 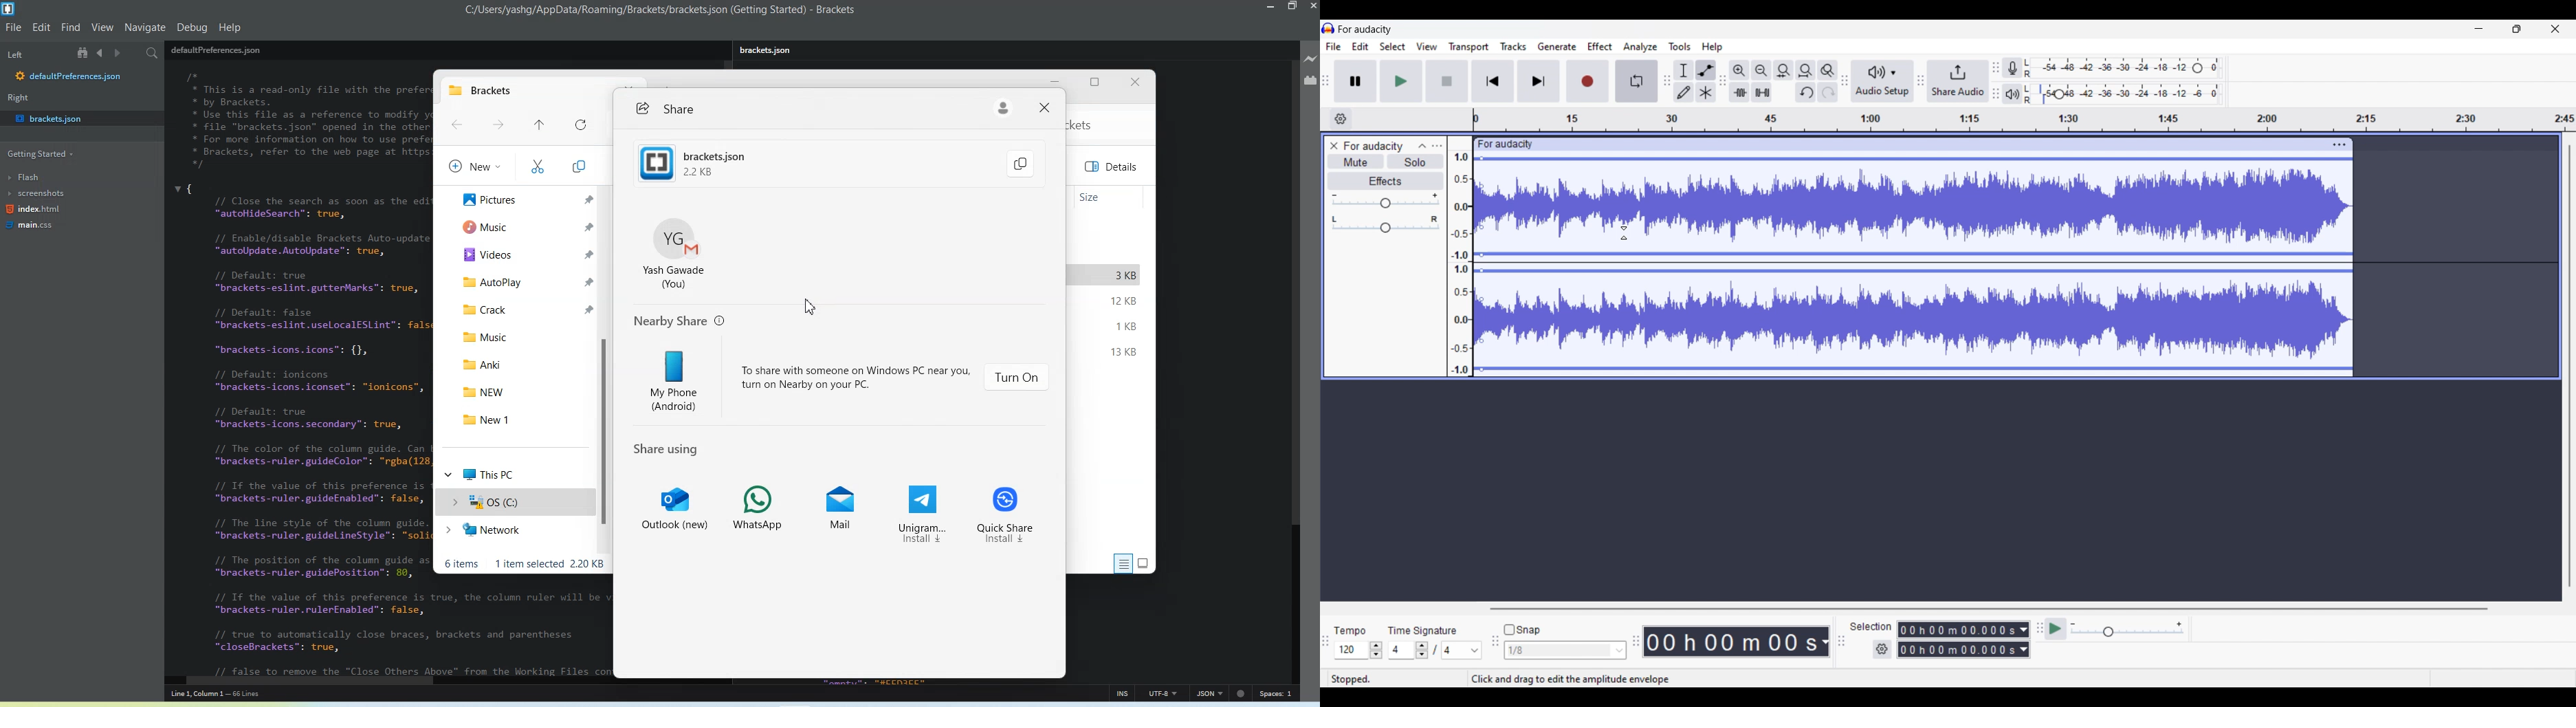 What do you see at coordinates (155, 54) in the screenshot?
I see `Find in files` at bounding box center [155, 54].